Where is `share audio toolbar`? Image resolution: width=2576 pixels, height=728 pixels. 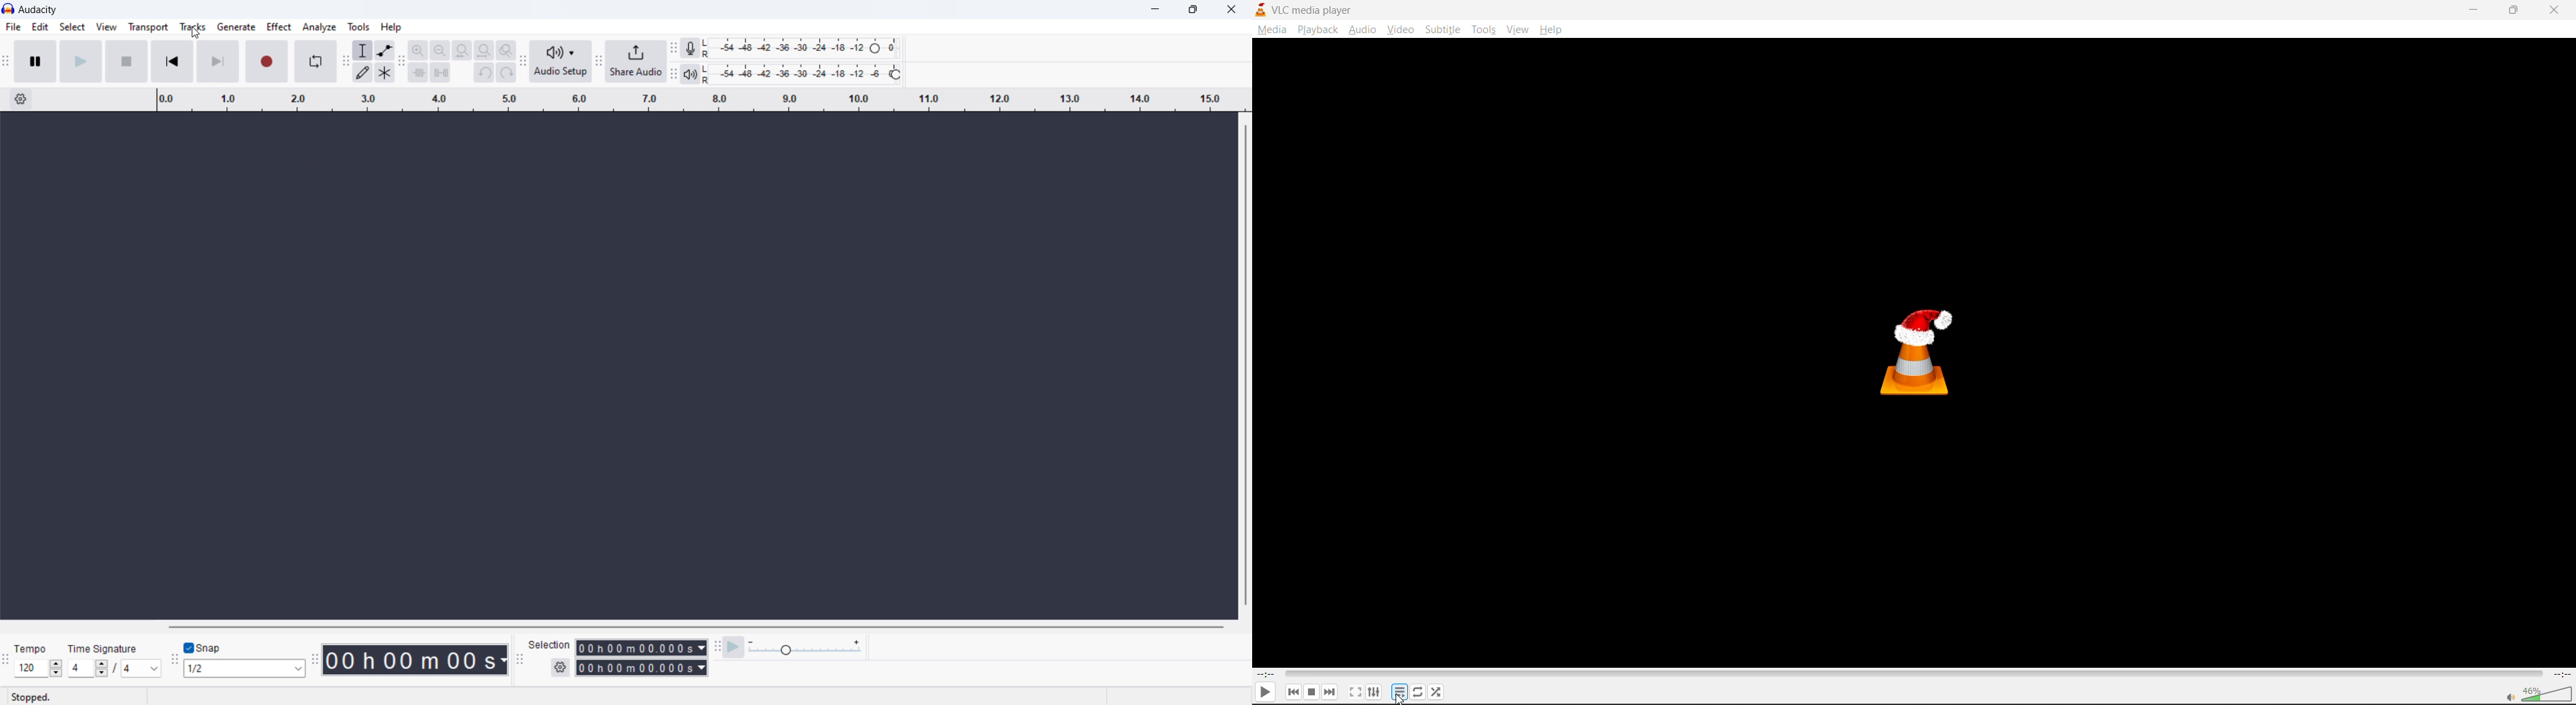 share audio toolbar is located at coordinates (599, 62).